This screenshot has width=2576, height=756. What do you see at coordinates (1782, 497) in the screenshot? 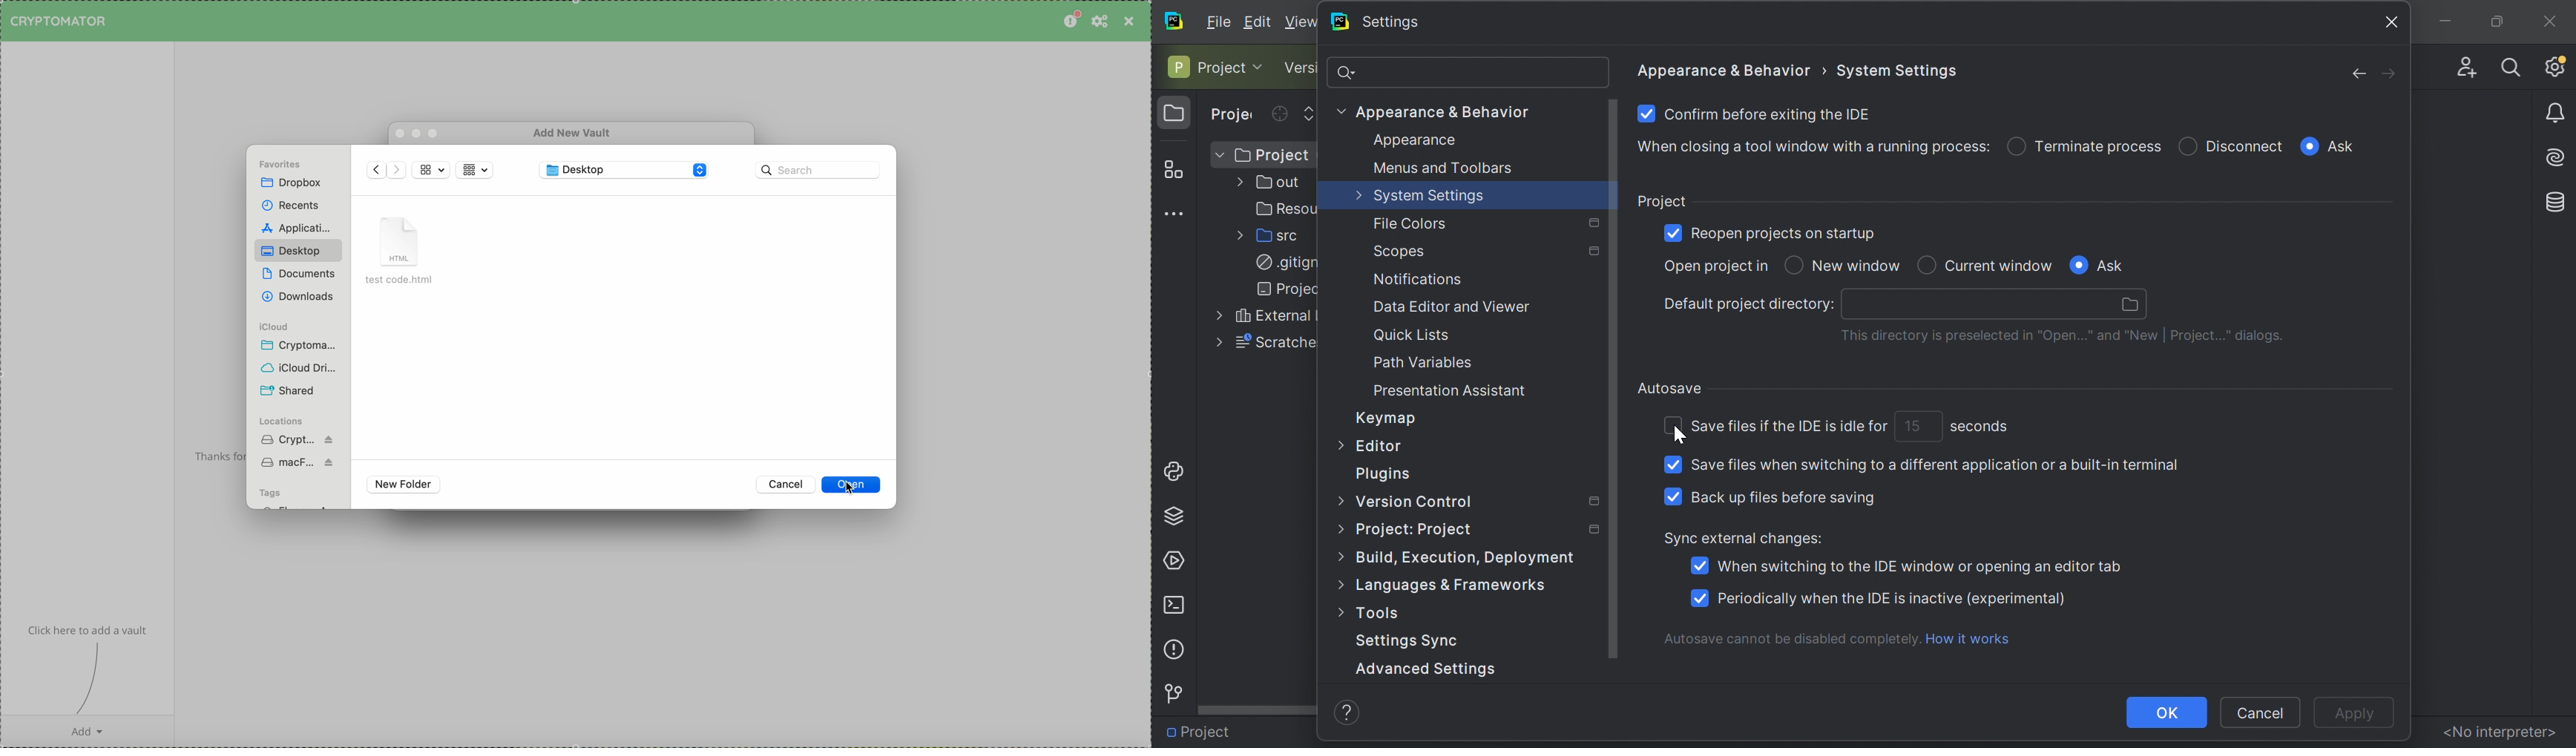
I see `Back up files before saving` at bounding box center [1782, 497].